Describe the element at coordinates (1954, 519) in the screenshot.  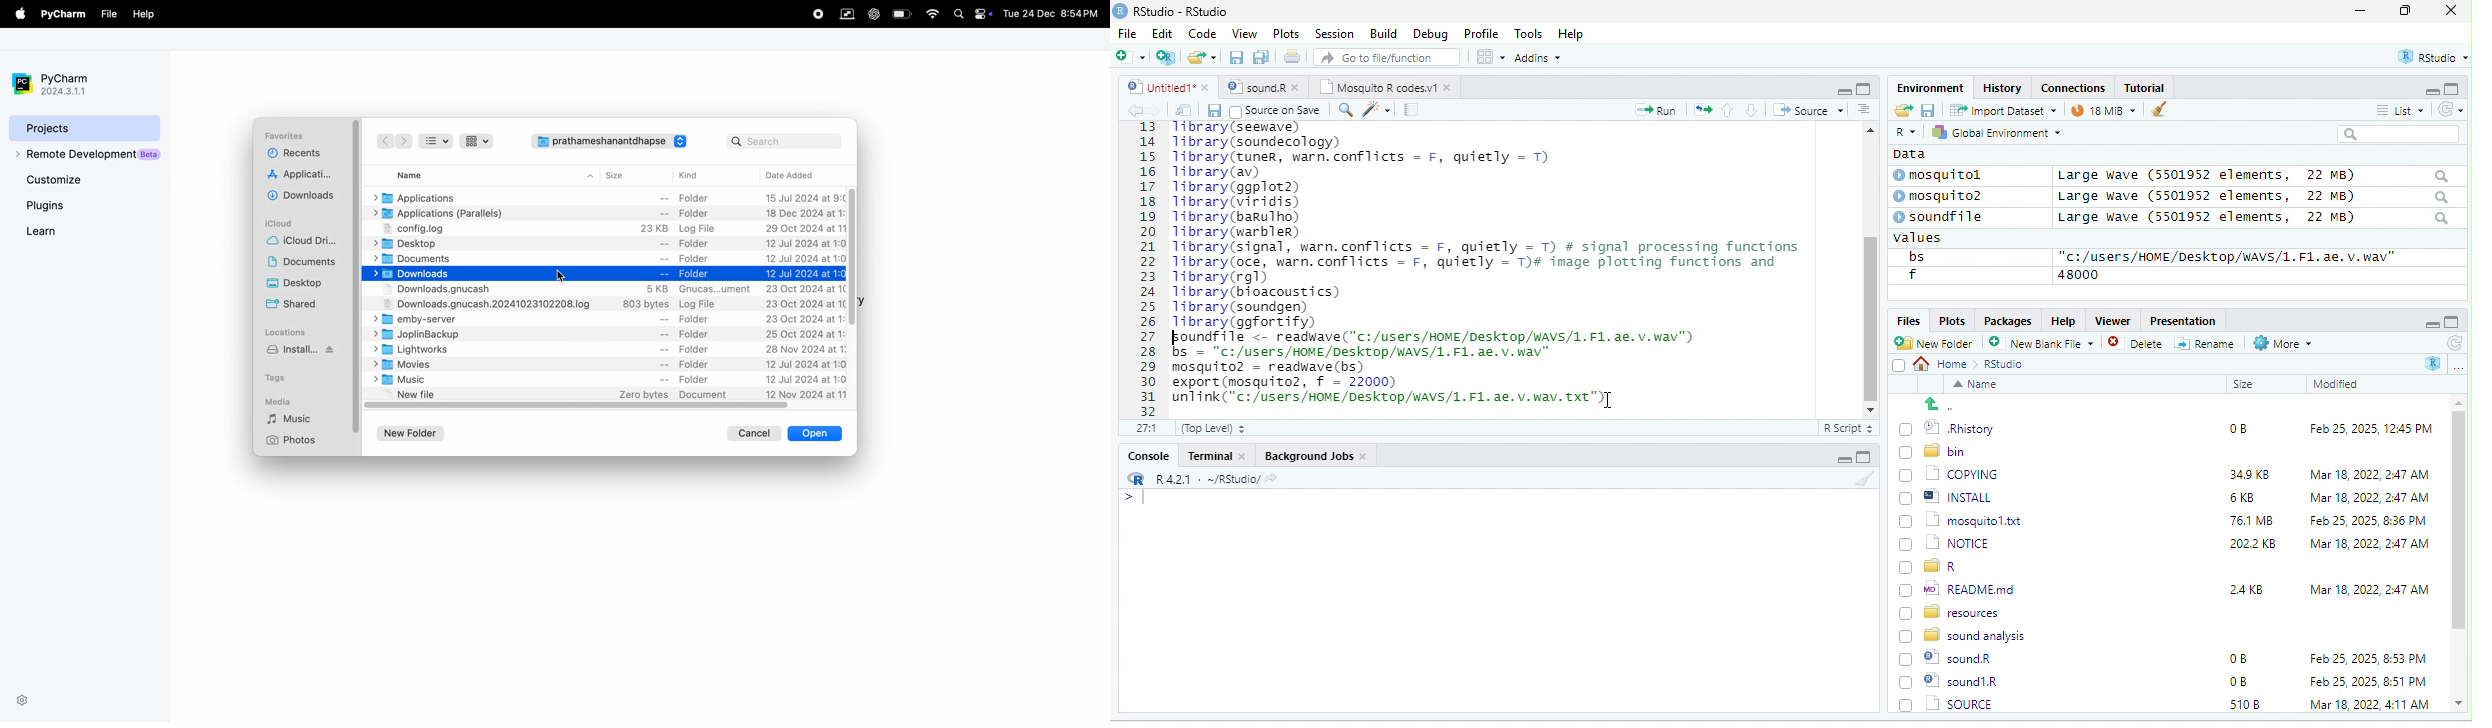
I see `1 mosquitol.txt` at that location.